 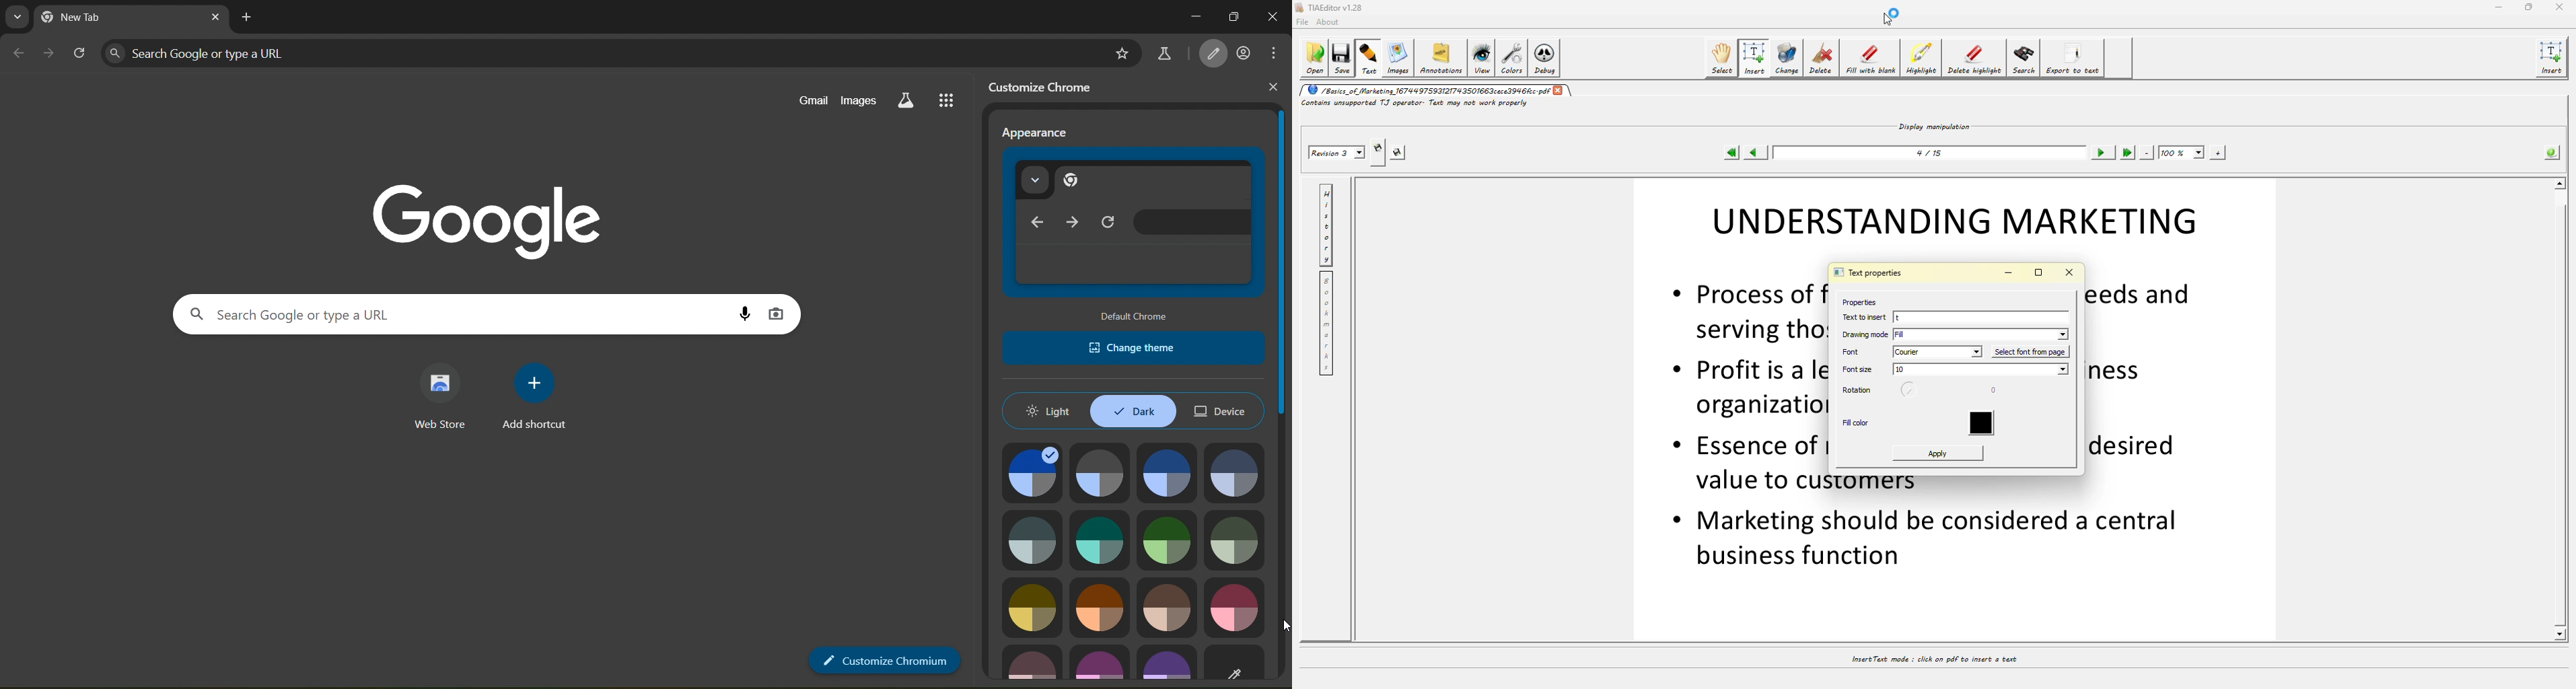 I want to click on image, so click(x=1031, y=608).